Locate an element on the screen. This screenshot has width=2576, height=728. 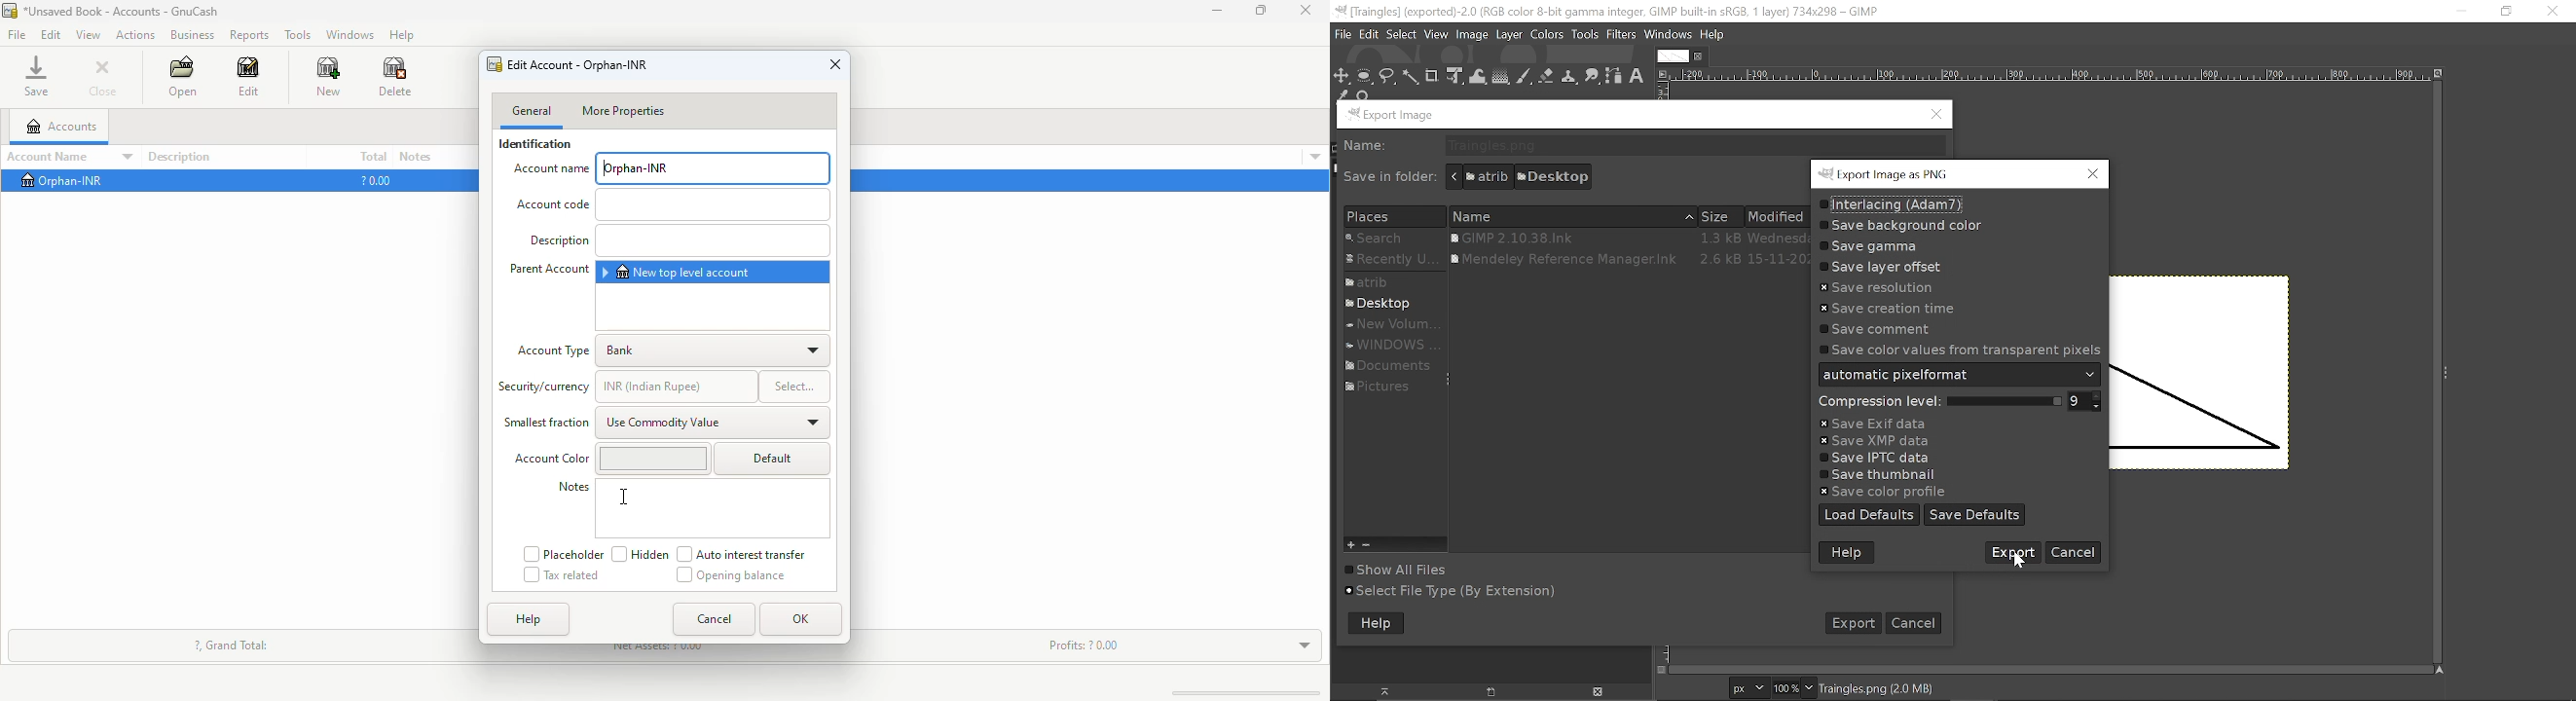
Current image is located at coordinates (2201, 374).